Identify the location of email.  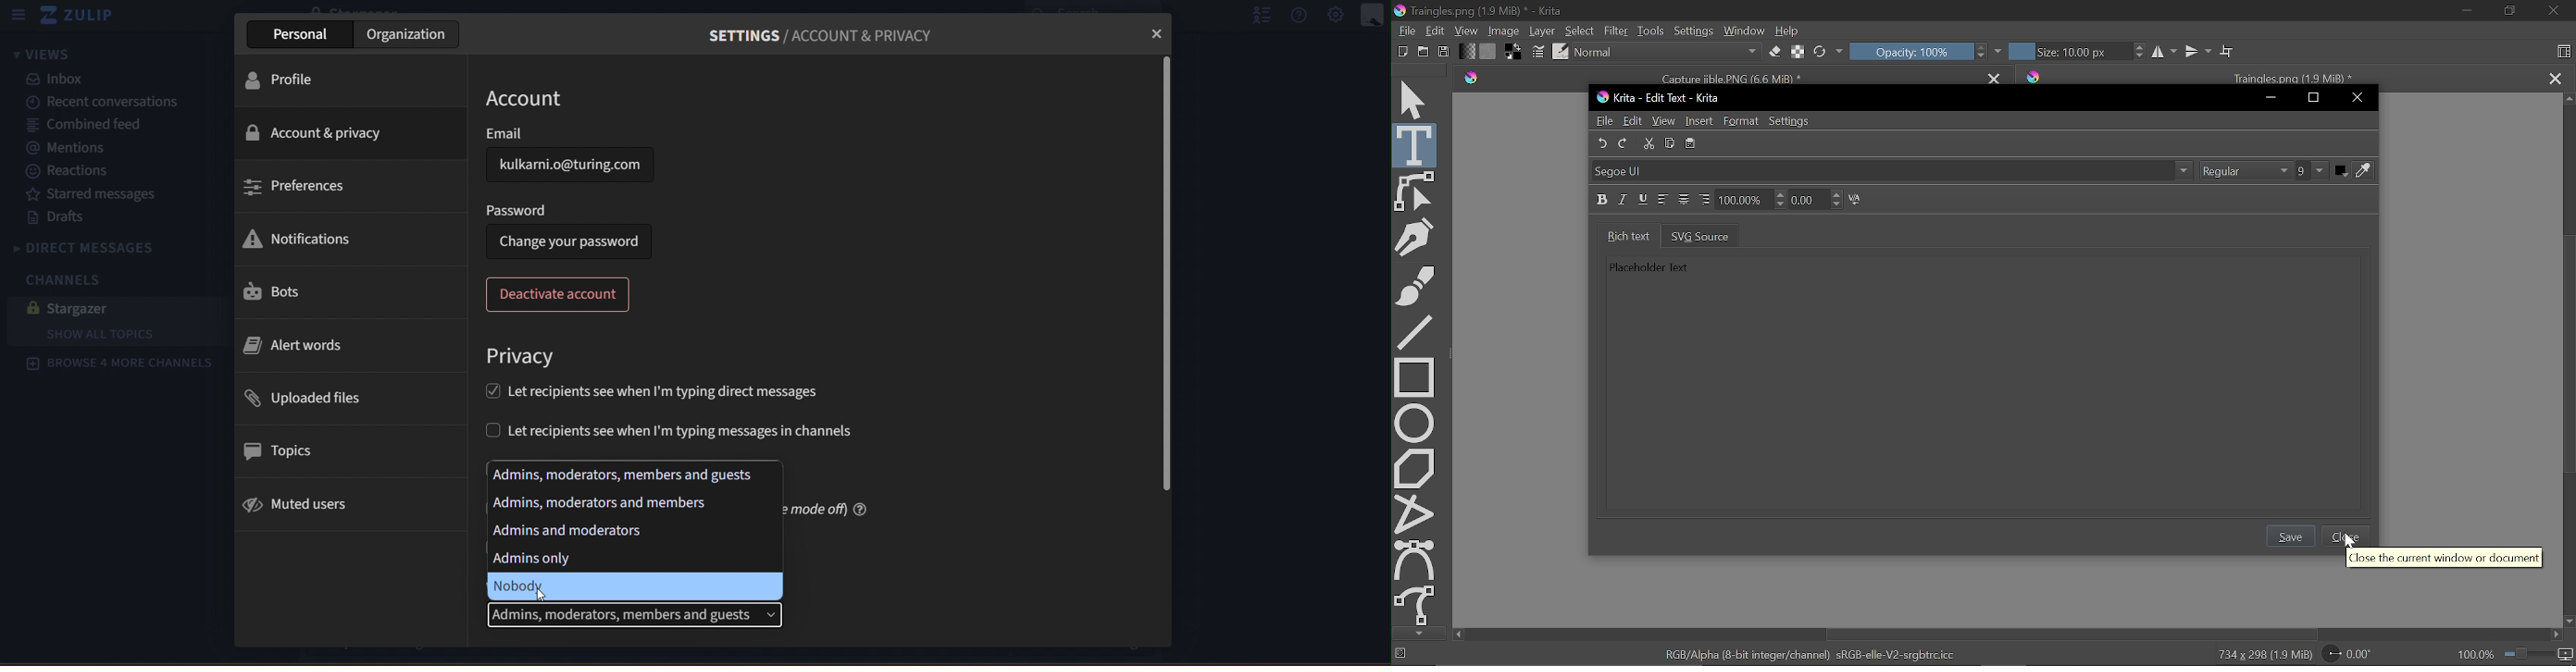
(550, 132).